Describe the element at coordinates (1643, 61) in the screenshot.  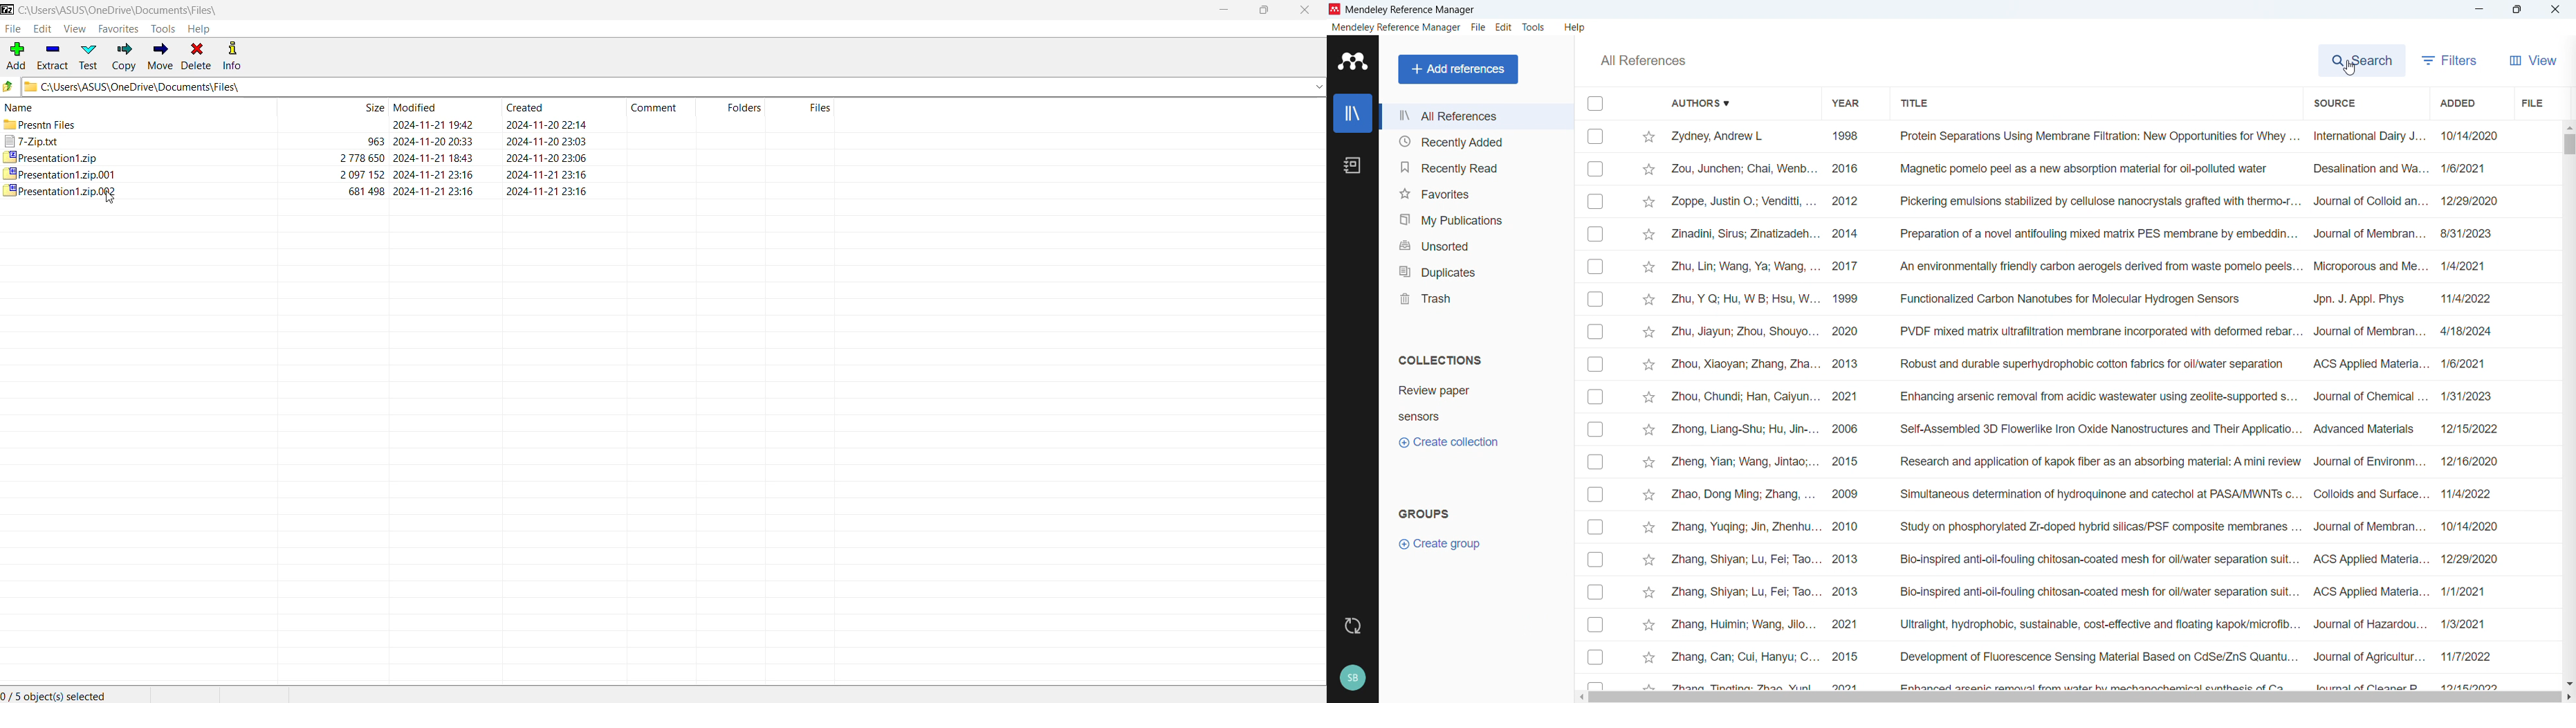
I see `` at that location.